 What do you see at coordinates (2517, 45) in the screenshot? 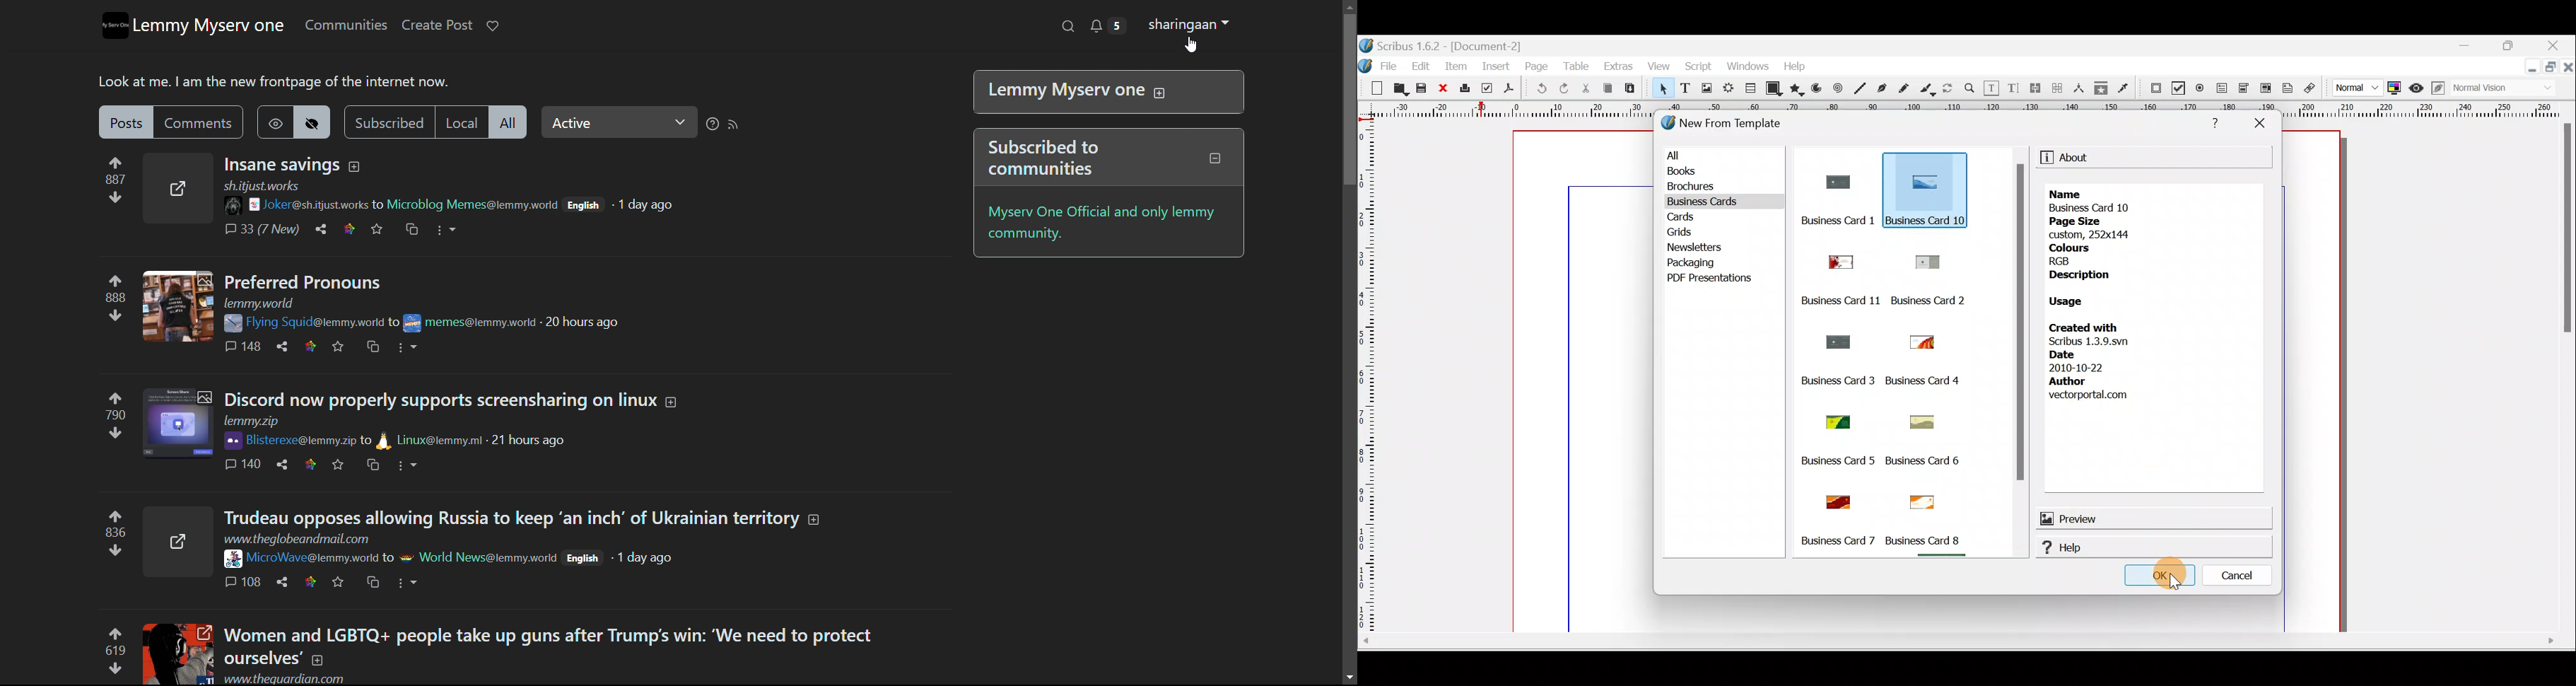
I see `Maximise` at bounding box center [2517, 45].